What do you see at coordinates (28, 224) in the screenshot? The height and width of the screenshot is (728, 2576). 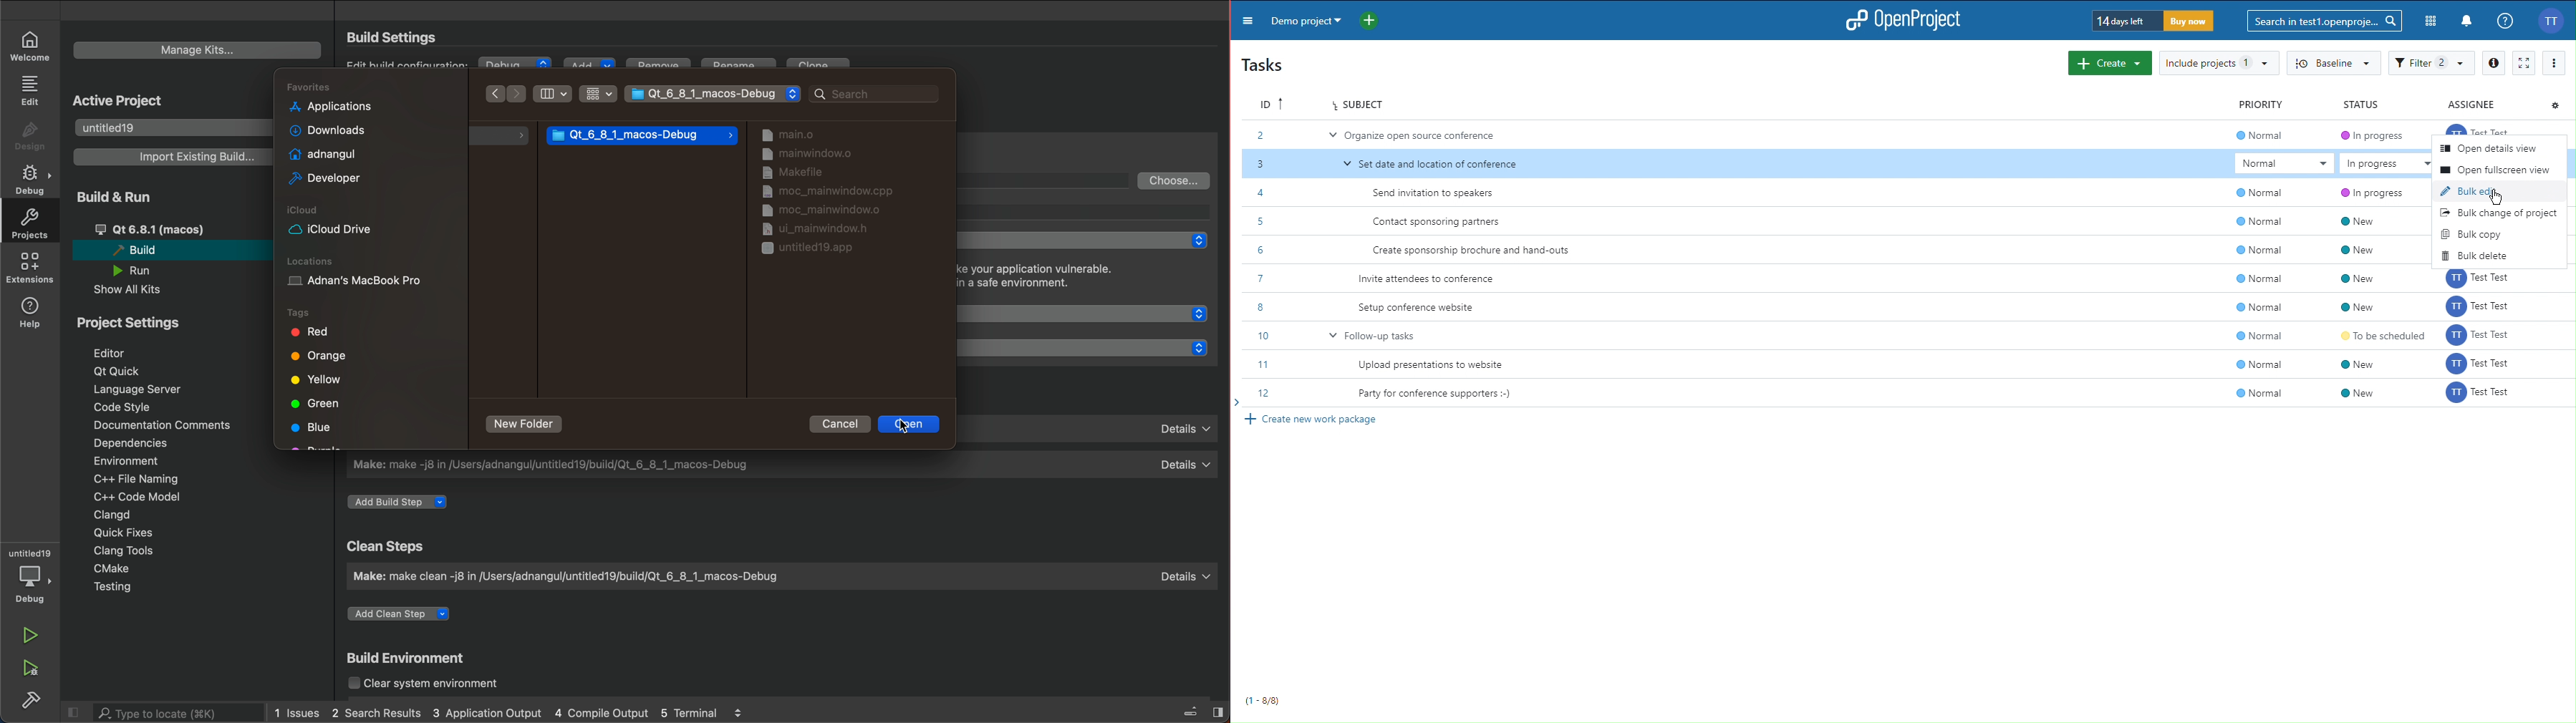 I see `projects` at bounding box center [28, 224].